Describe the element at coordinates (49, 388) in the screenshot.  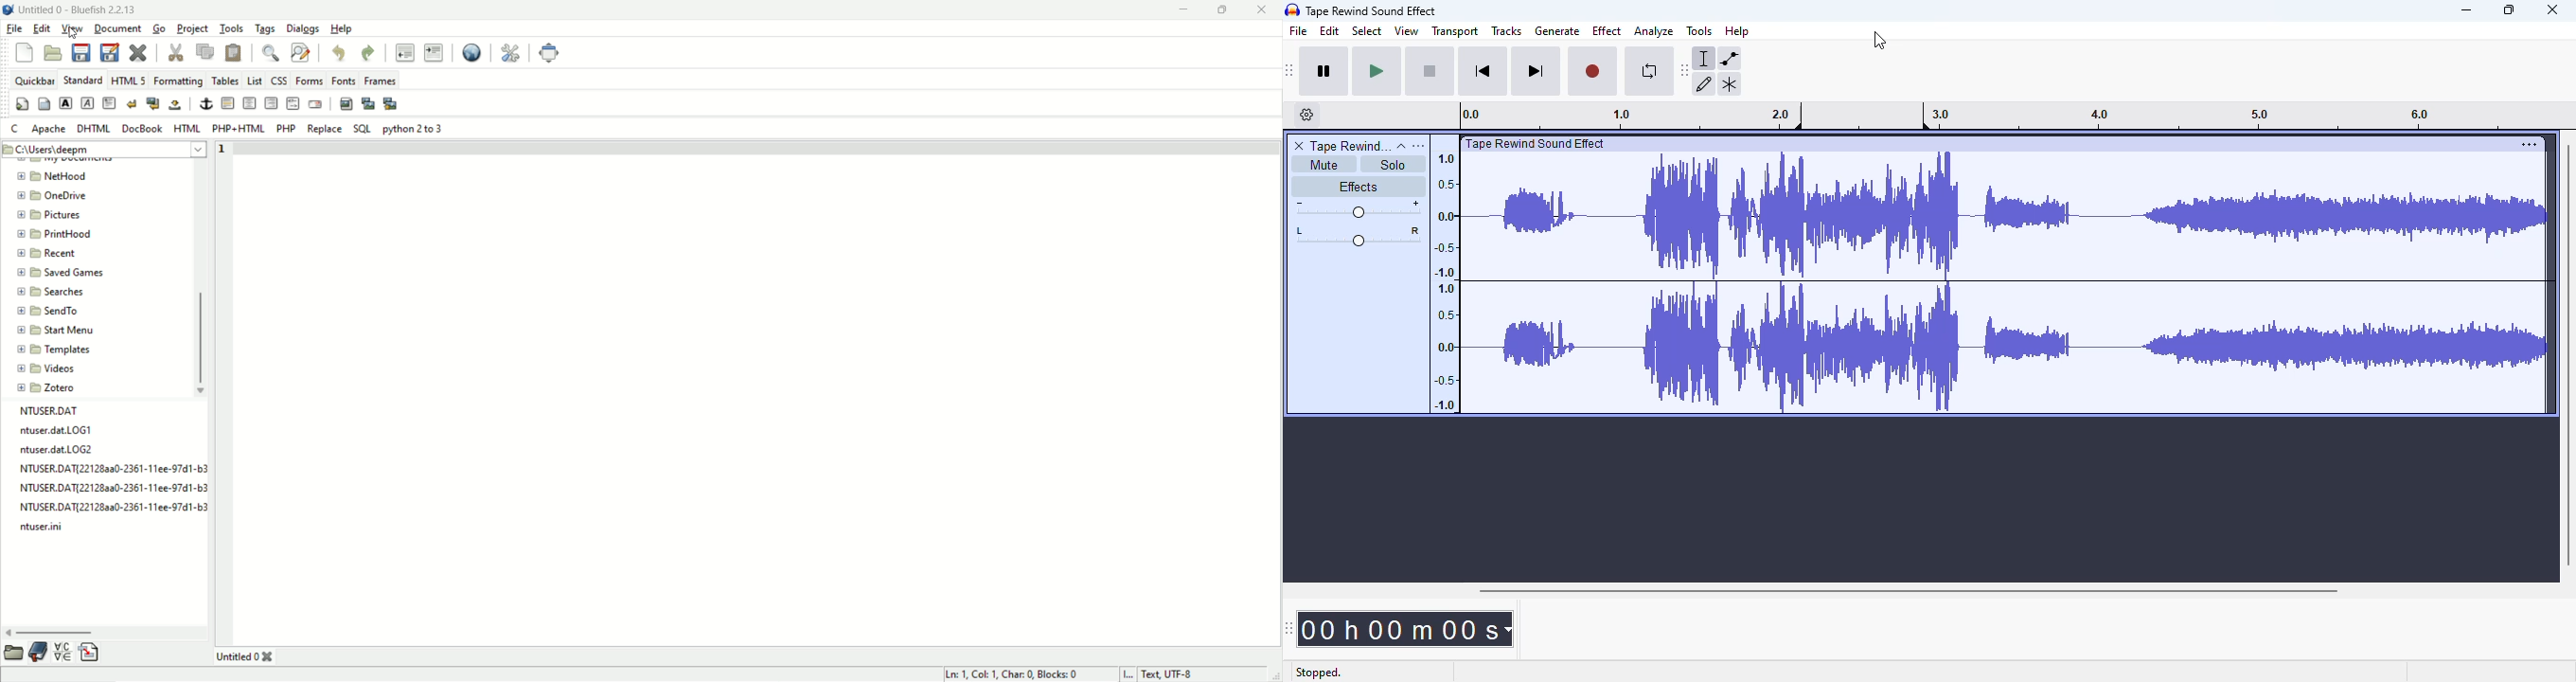
I see `zotero` at that location.